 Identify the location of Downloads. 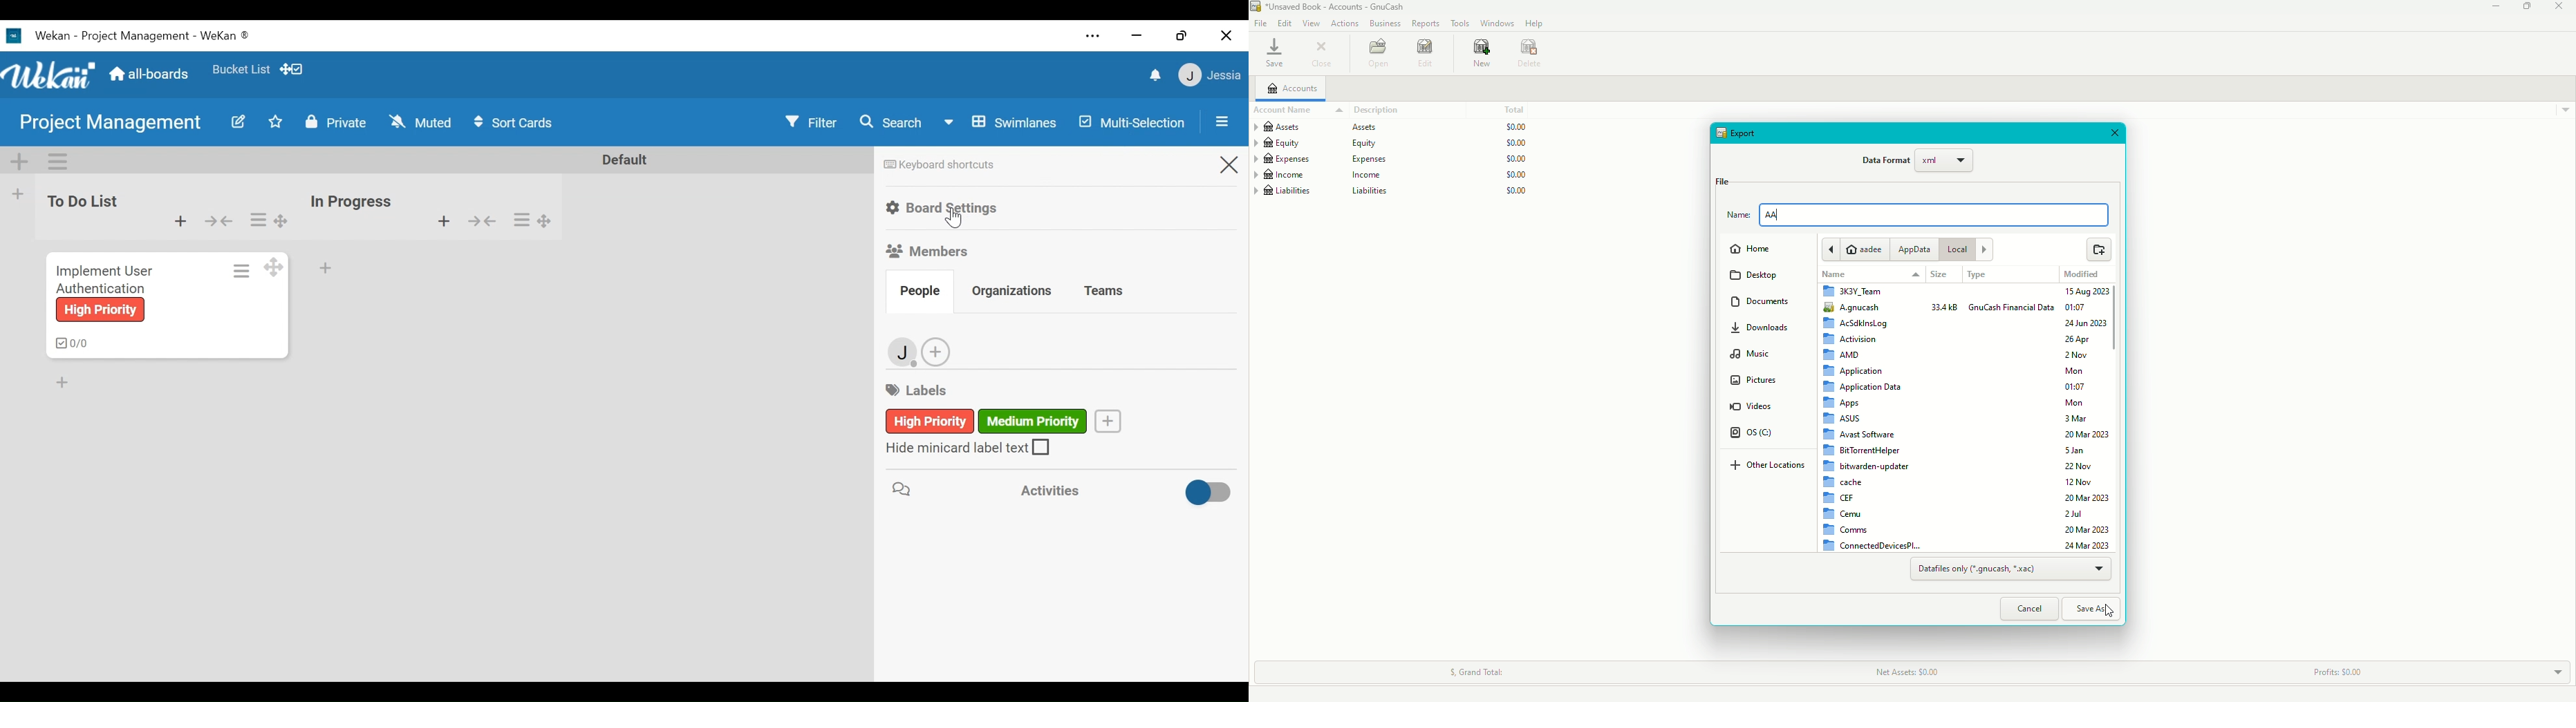
(1767, 332).